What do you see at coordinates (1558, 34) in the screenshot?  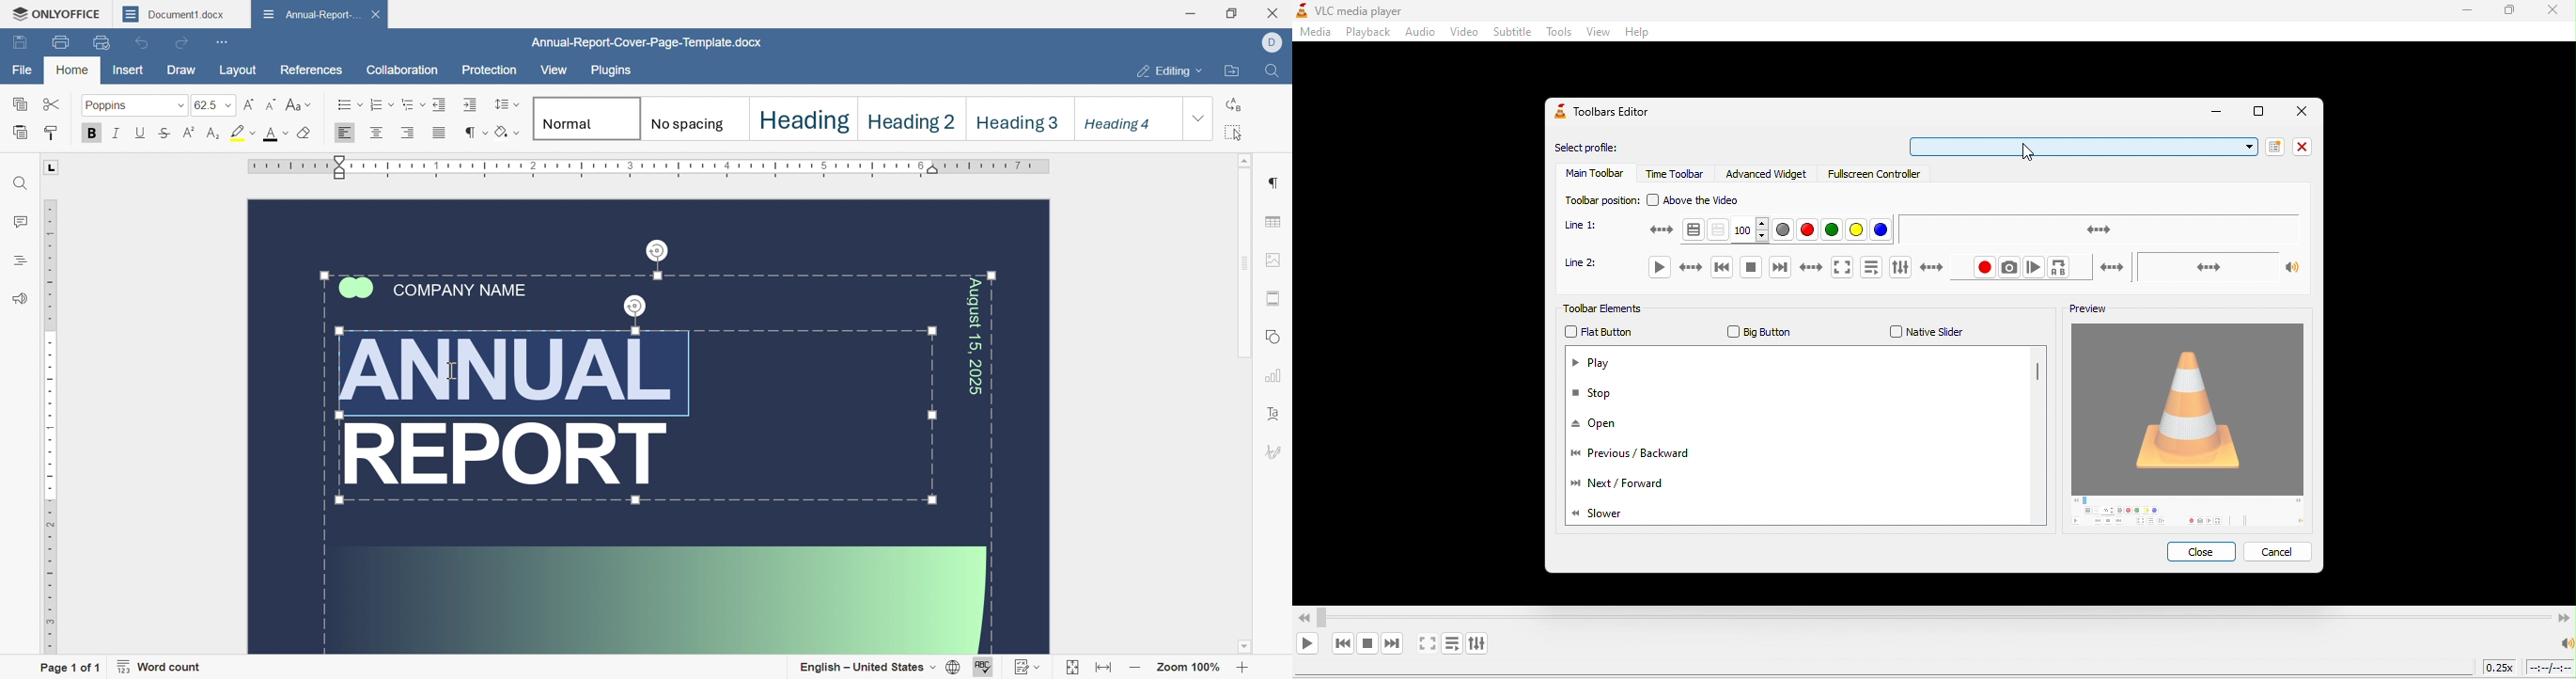 I see `tools` at bounding box center [1558, 34].